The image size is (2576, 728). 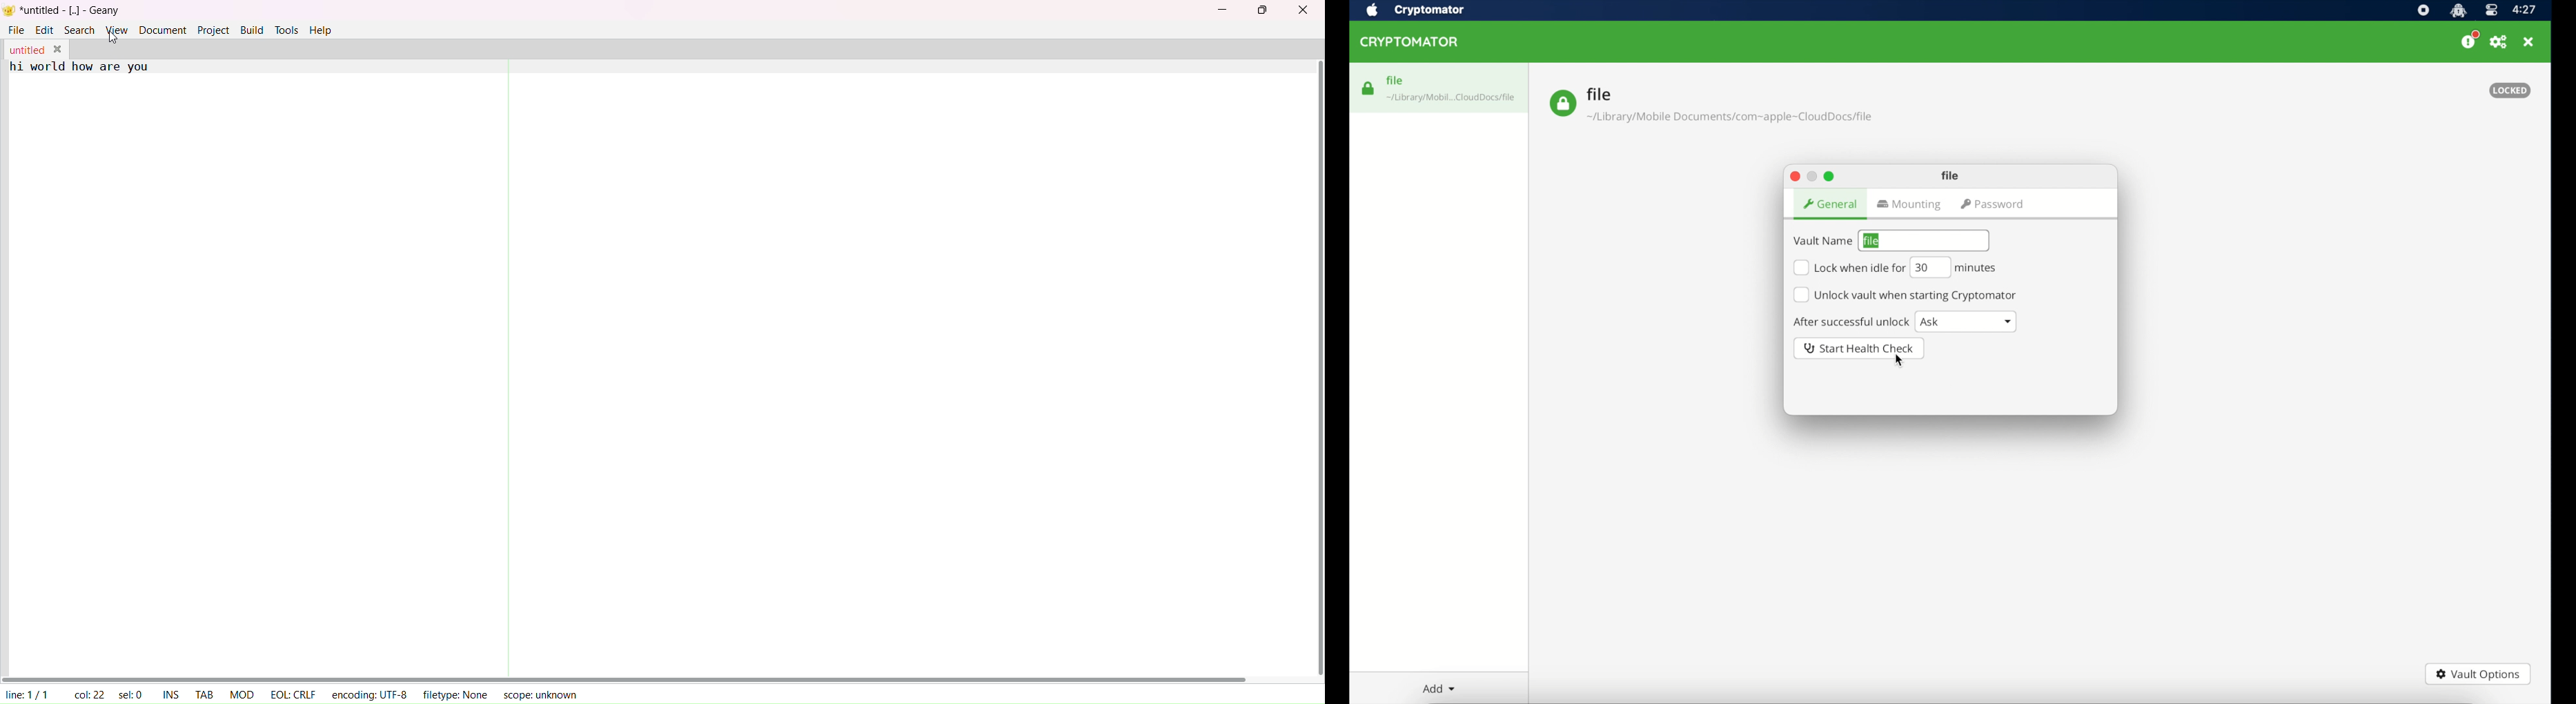 I want to click on encoding:UTF-8, so click(x=373, y=693).